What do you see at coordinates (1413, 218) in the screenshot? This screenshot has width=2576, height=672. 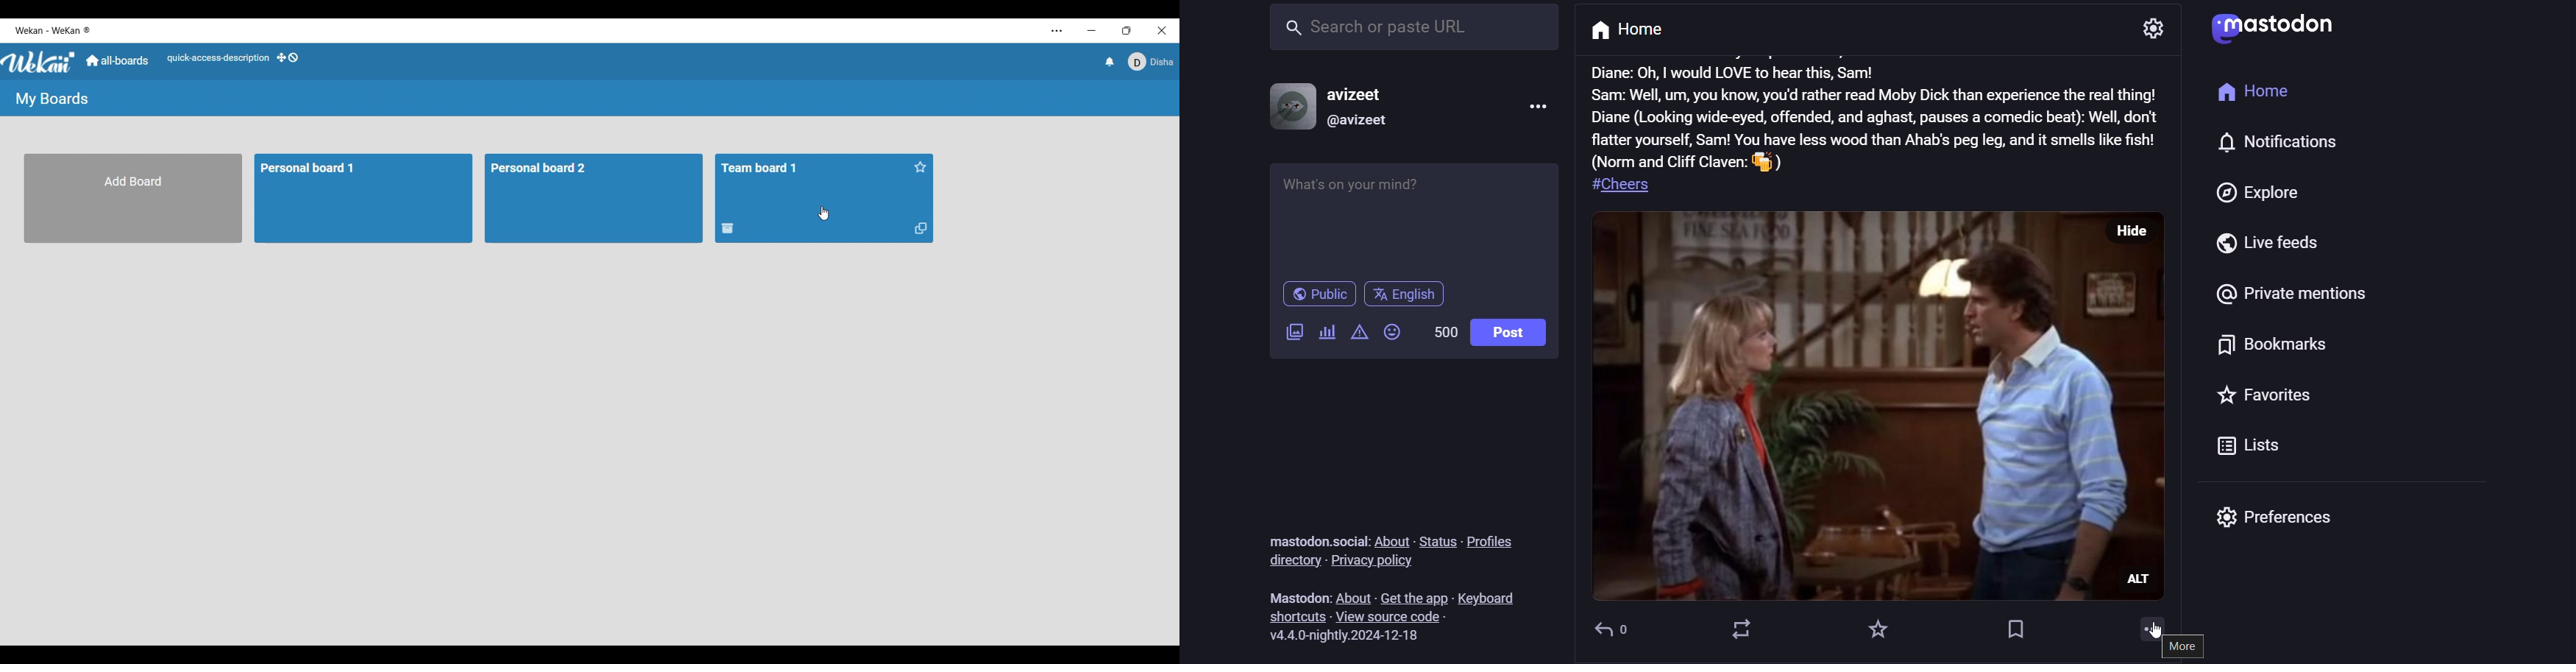 I see `whats on your mind` at bounding box center [1413, 218].